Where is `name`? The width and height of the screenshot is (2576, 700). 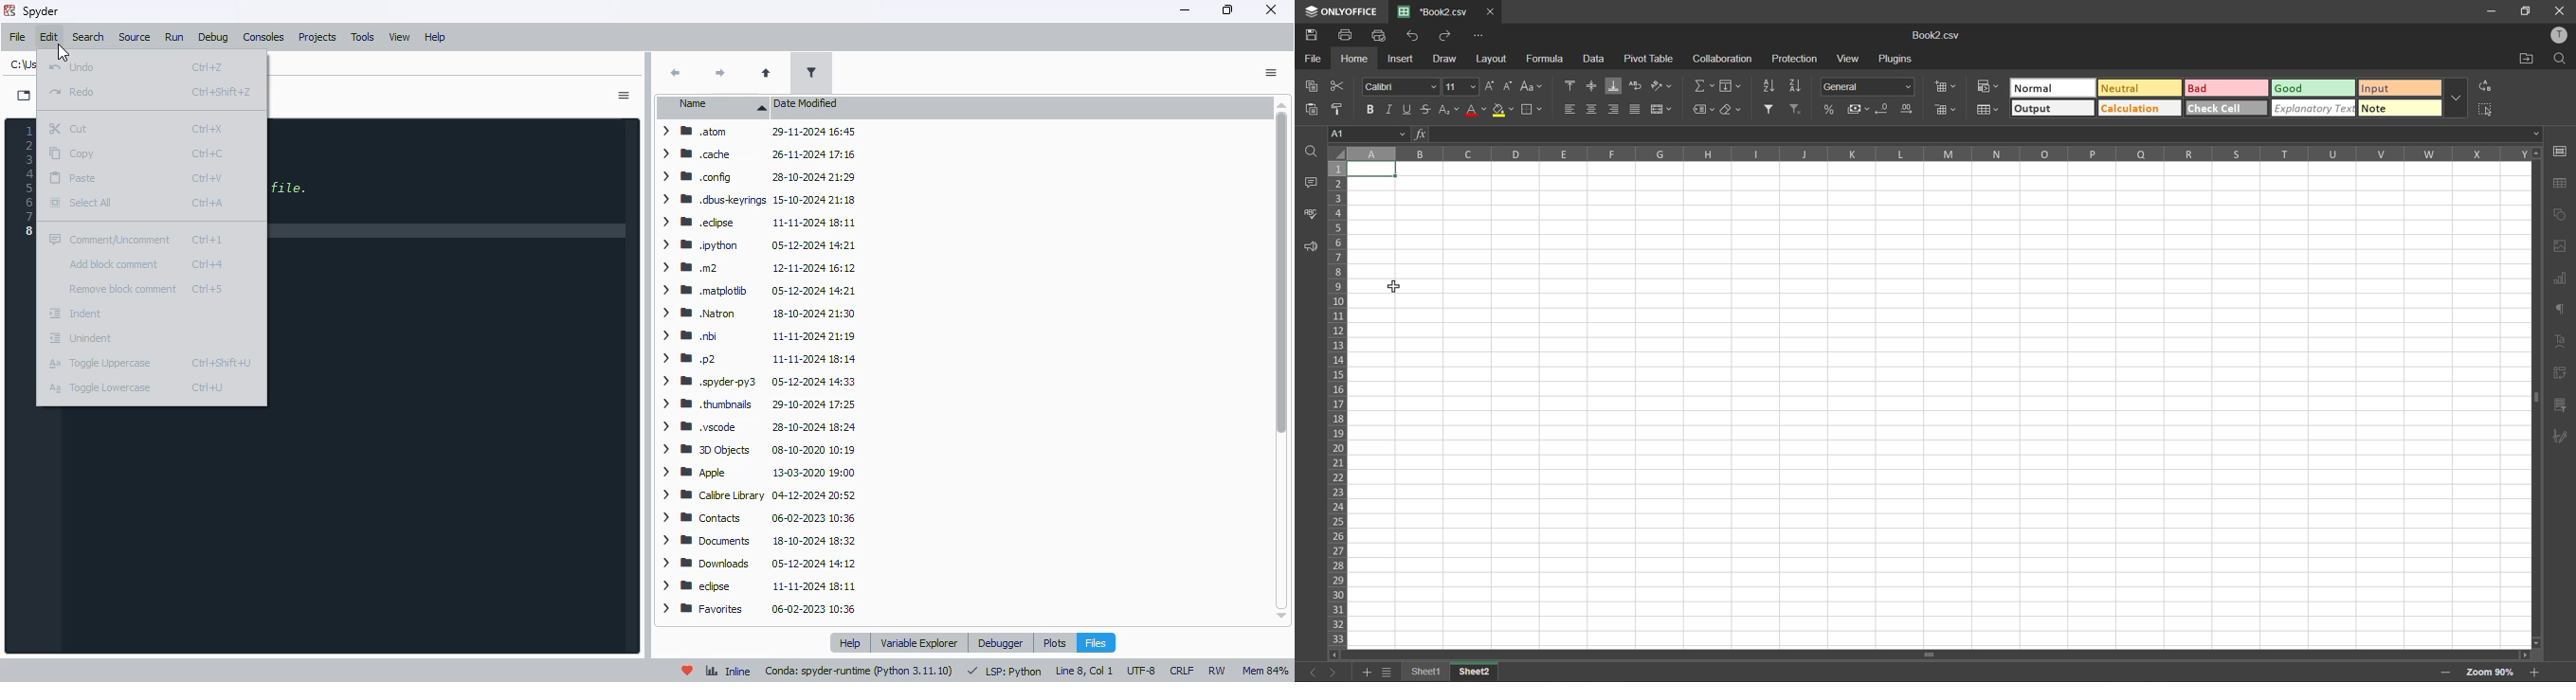 name is located at coordinates (717, 106).